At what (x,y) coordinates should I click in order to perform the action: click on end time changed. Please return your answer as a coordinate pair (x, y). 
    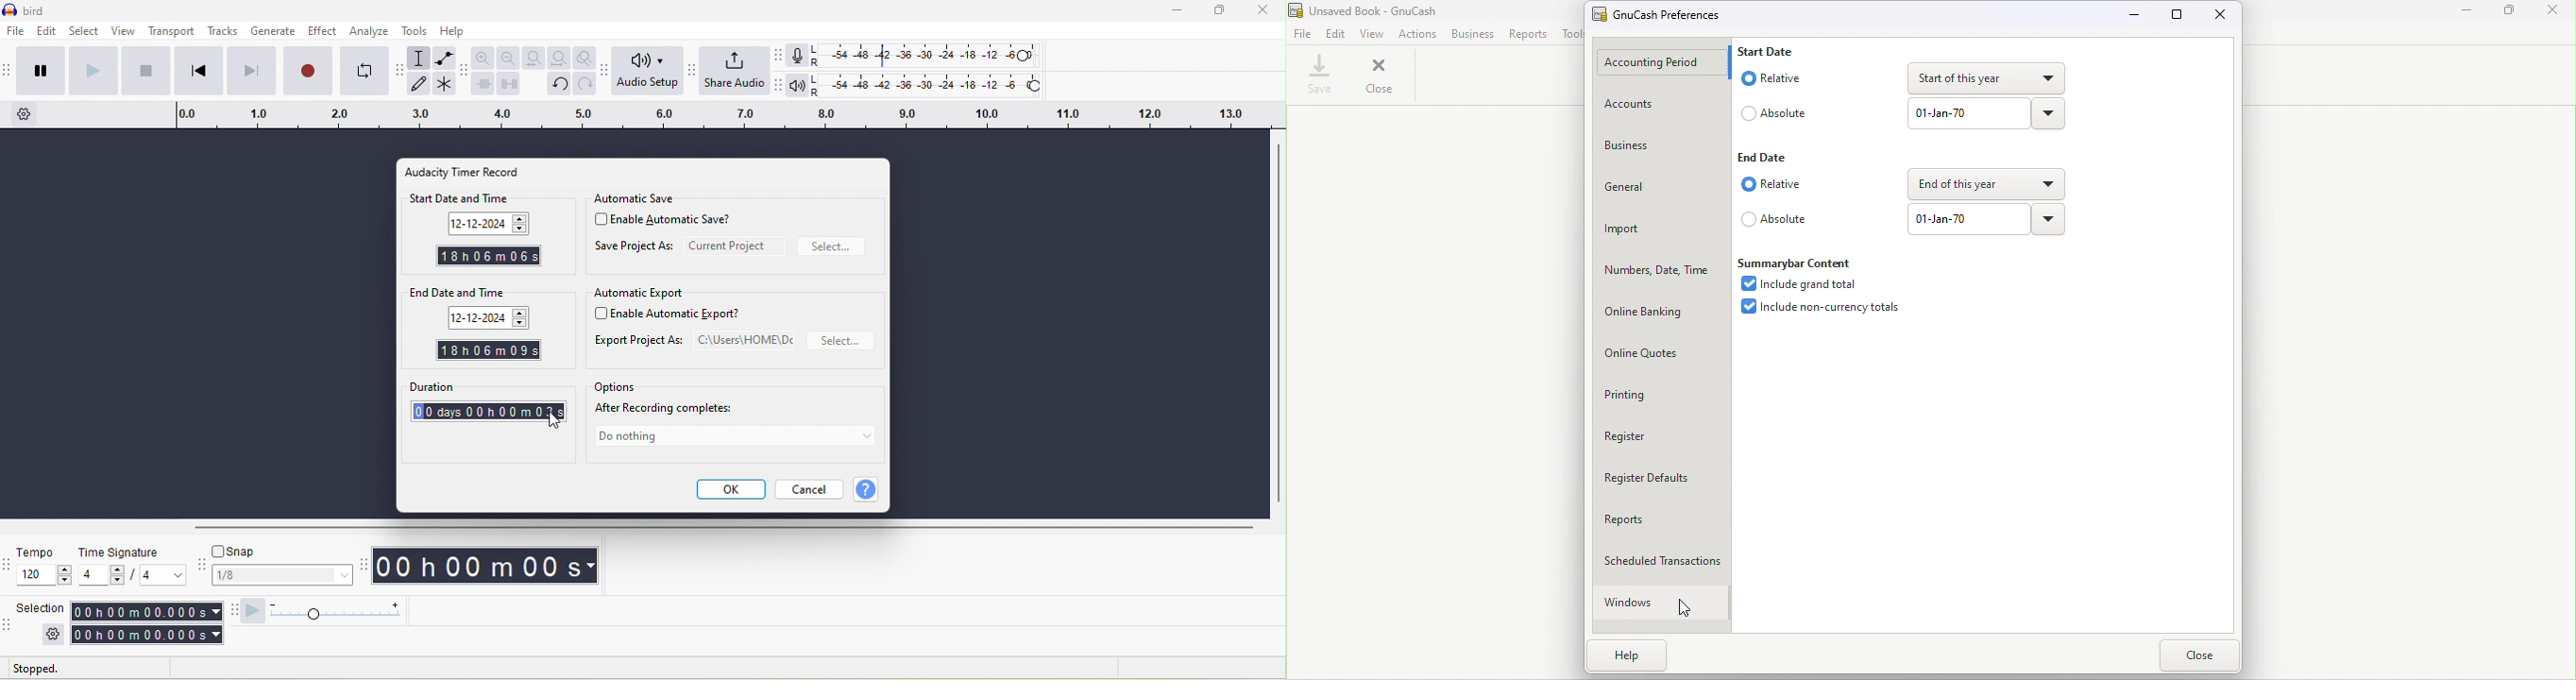
    Looking at the image, I should click on (491, 349).